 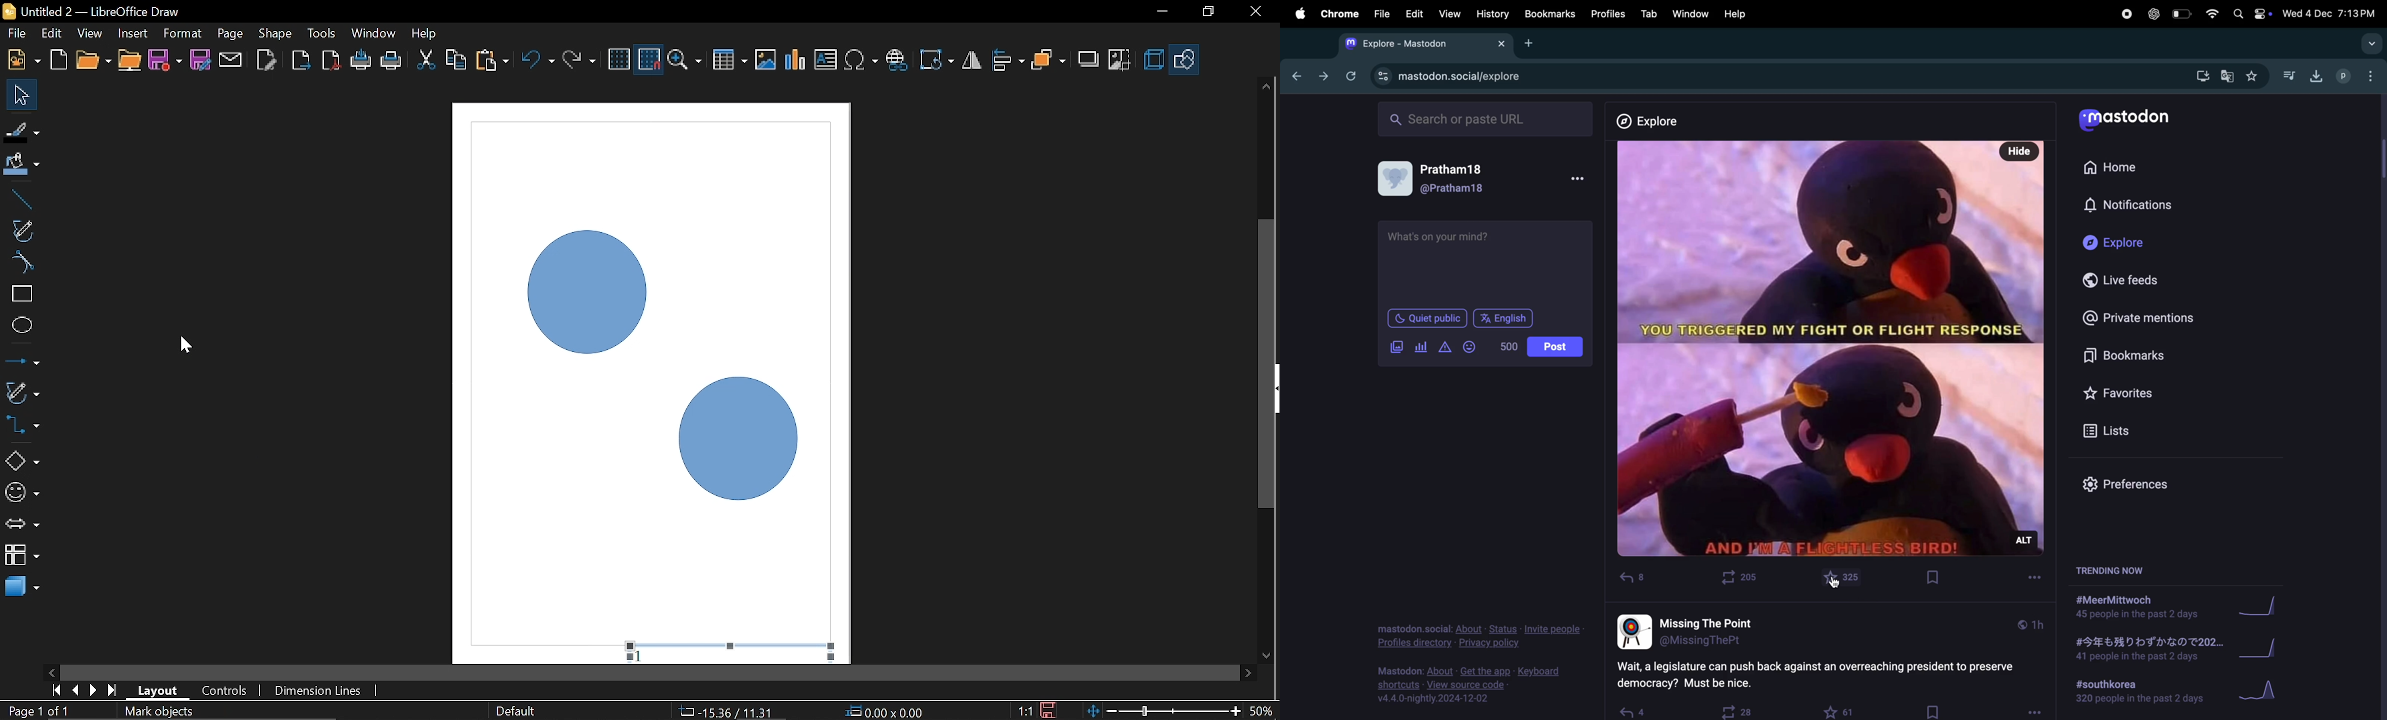 I want to click on 3d shapes, so click(x=22, y=585).